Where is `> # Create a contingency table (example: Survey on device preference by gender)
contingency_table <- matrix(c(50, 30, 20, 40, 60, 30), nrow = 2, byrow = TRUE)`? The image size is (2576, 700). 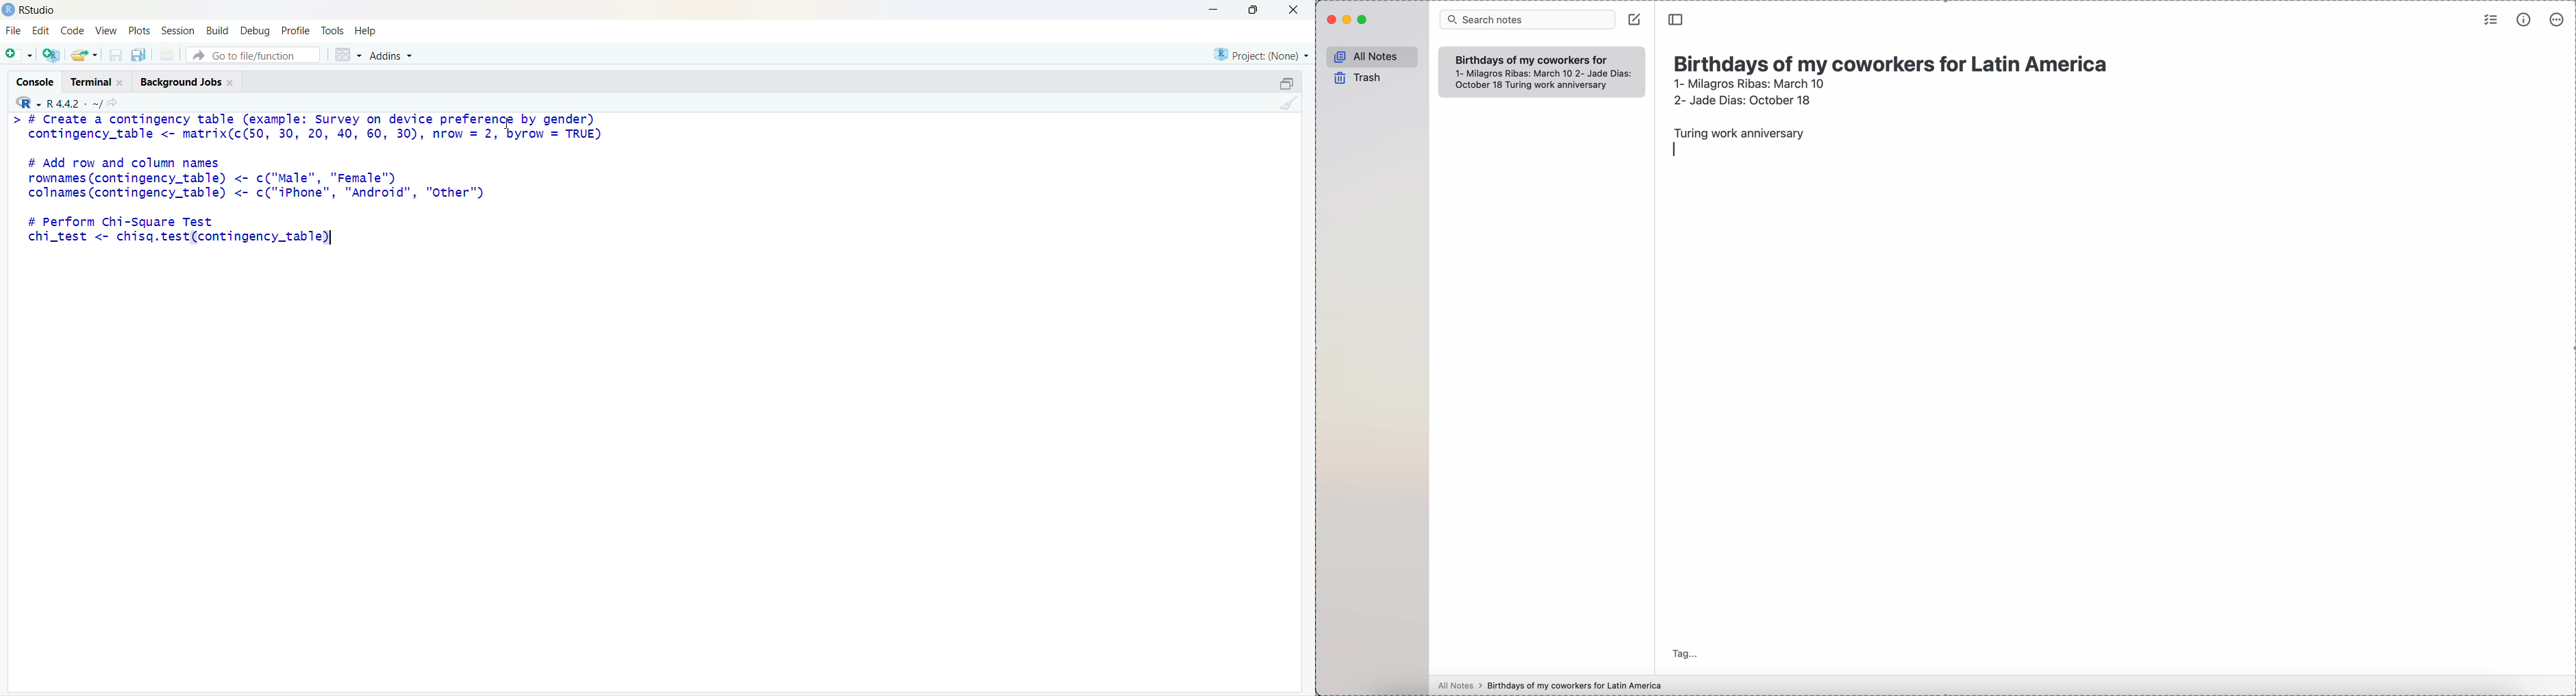
> # Create a contingency table (example: Survey on device preference by gender)
contingency_table <- matrix(c(50, 30, 20, 40, 60, 30), nrow = 2, byrow = TRUE) is located at coordinates (308, 128).